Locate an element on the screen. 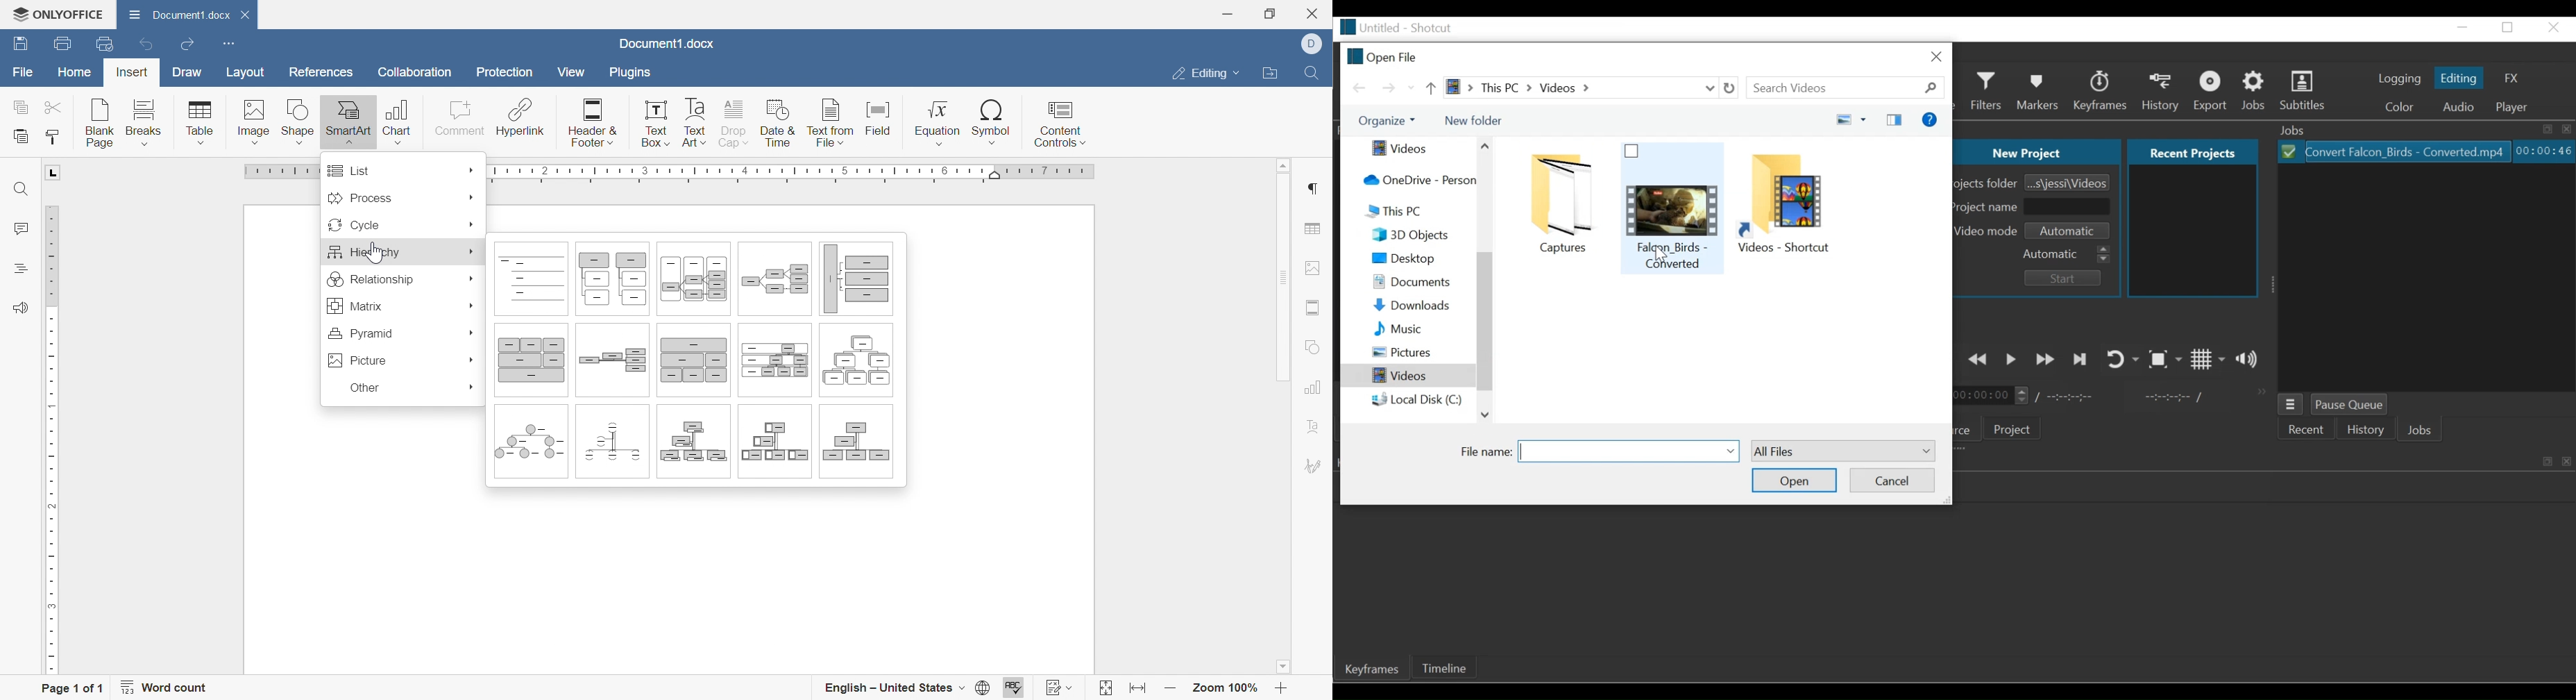 This screenshot has width=2576, height=700. Field is located at coordinates (879, 122).